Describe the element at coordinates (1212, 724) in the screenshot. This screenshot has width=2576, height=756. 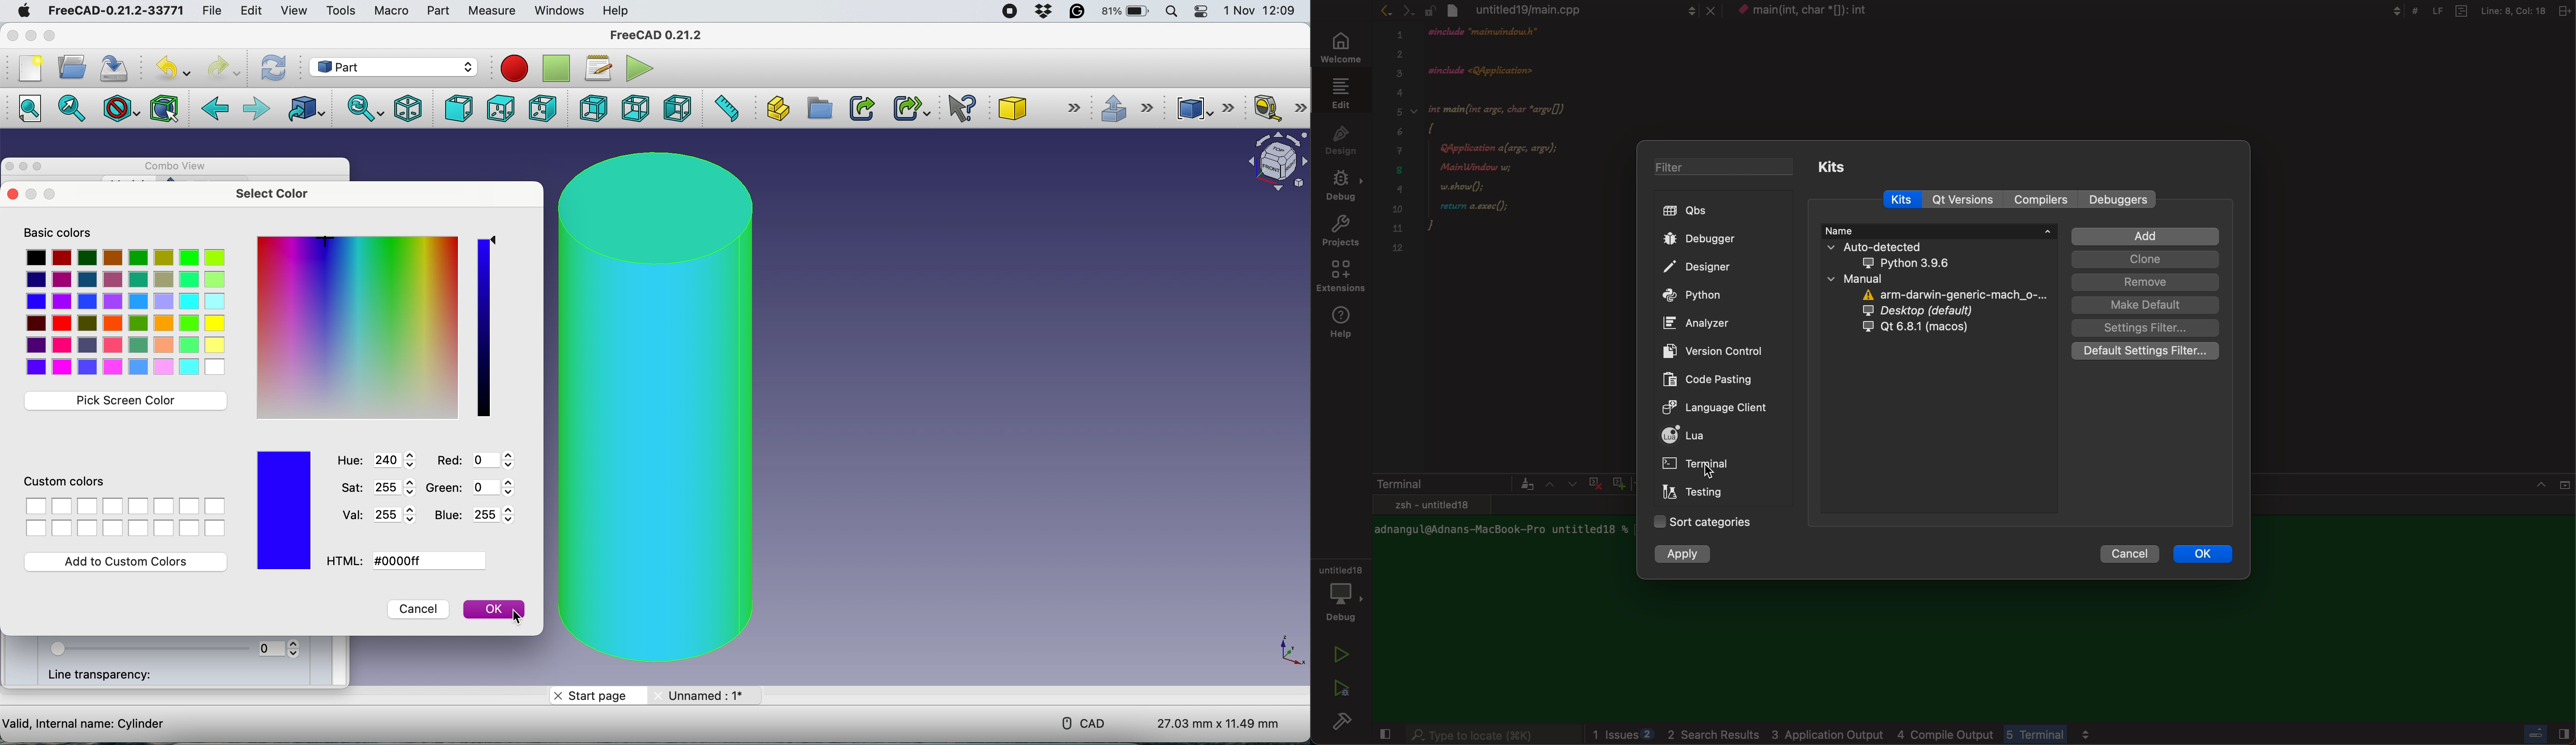
I see `dimensions` at that location.